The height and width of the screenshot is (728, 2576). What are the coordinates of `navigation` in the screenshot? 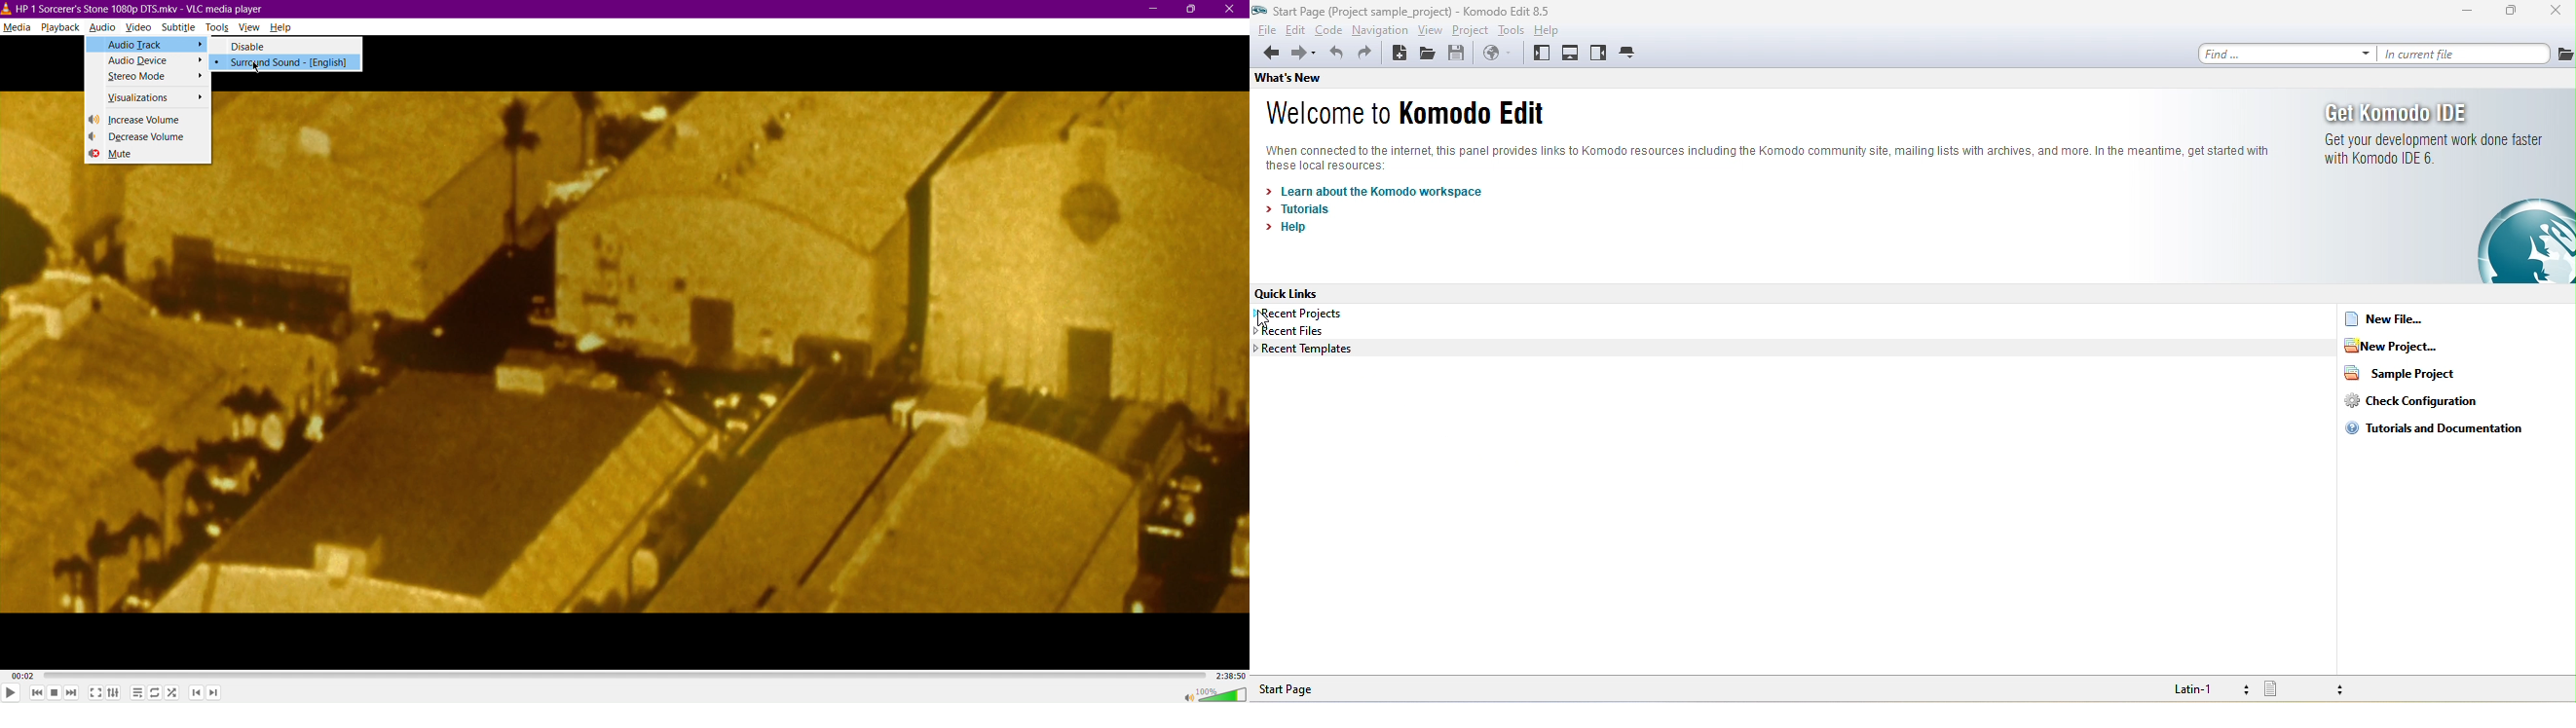 It's located at (1385, 30).